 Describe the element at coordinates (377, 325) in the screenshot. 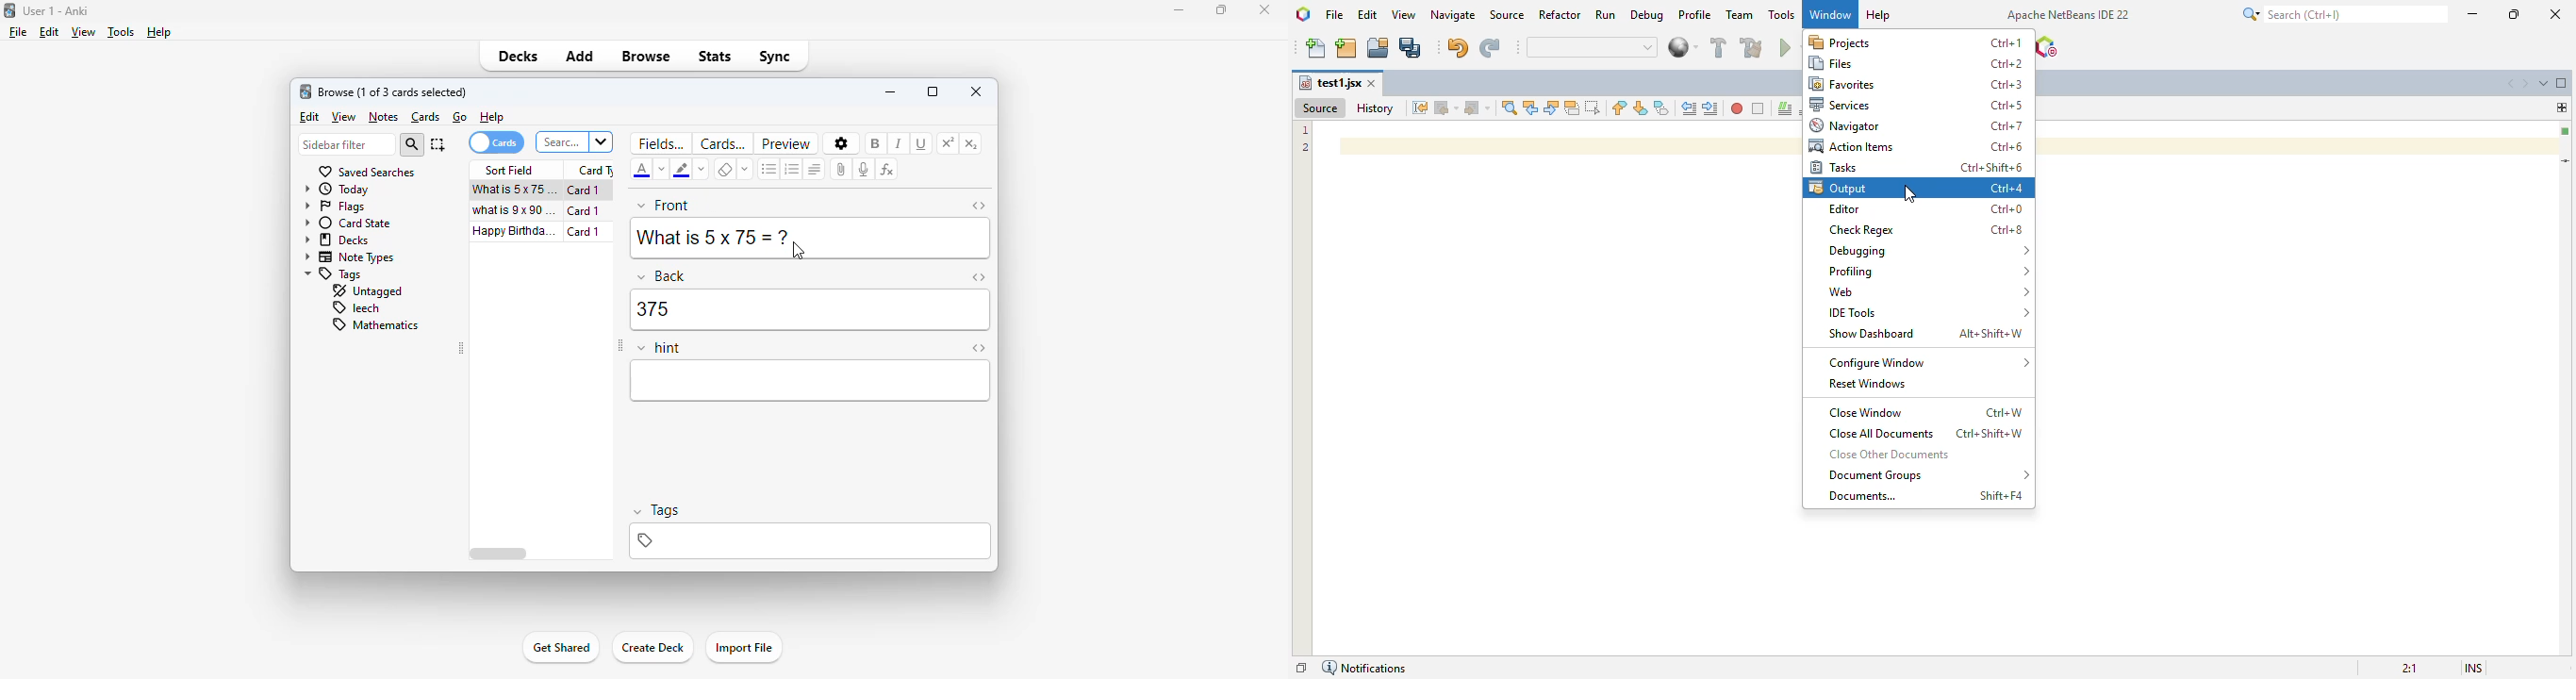

I see `mathematics` at that location.